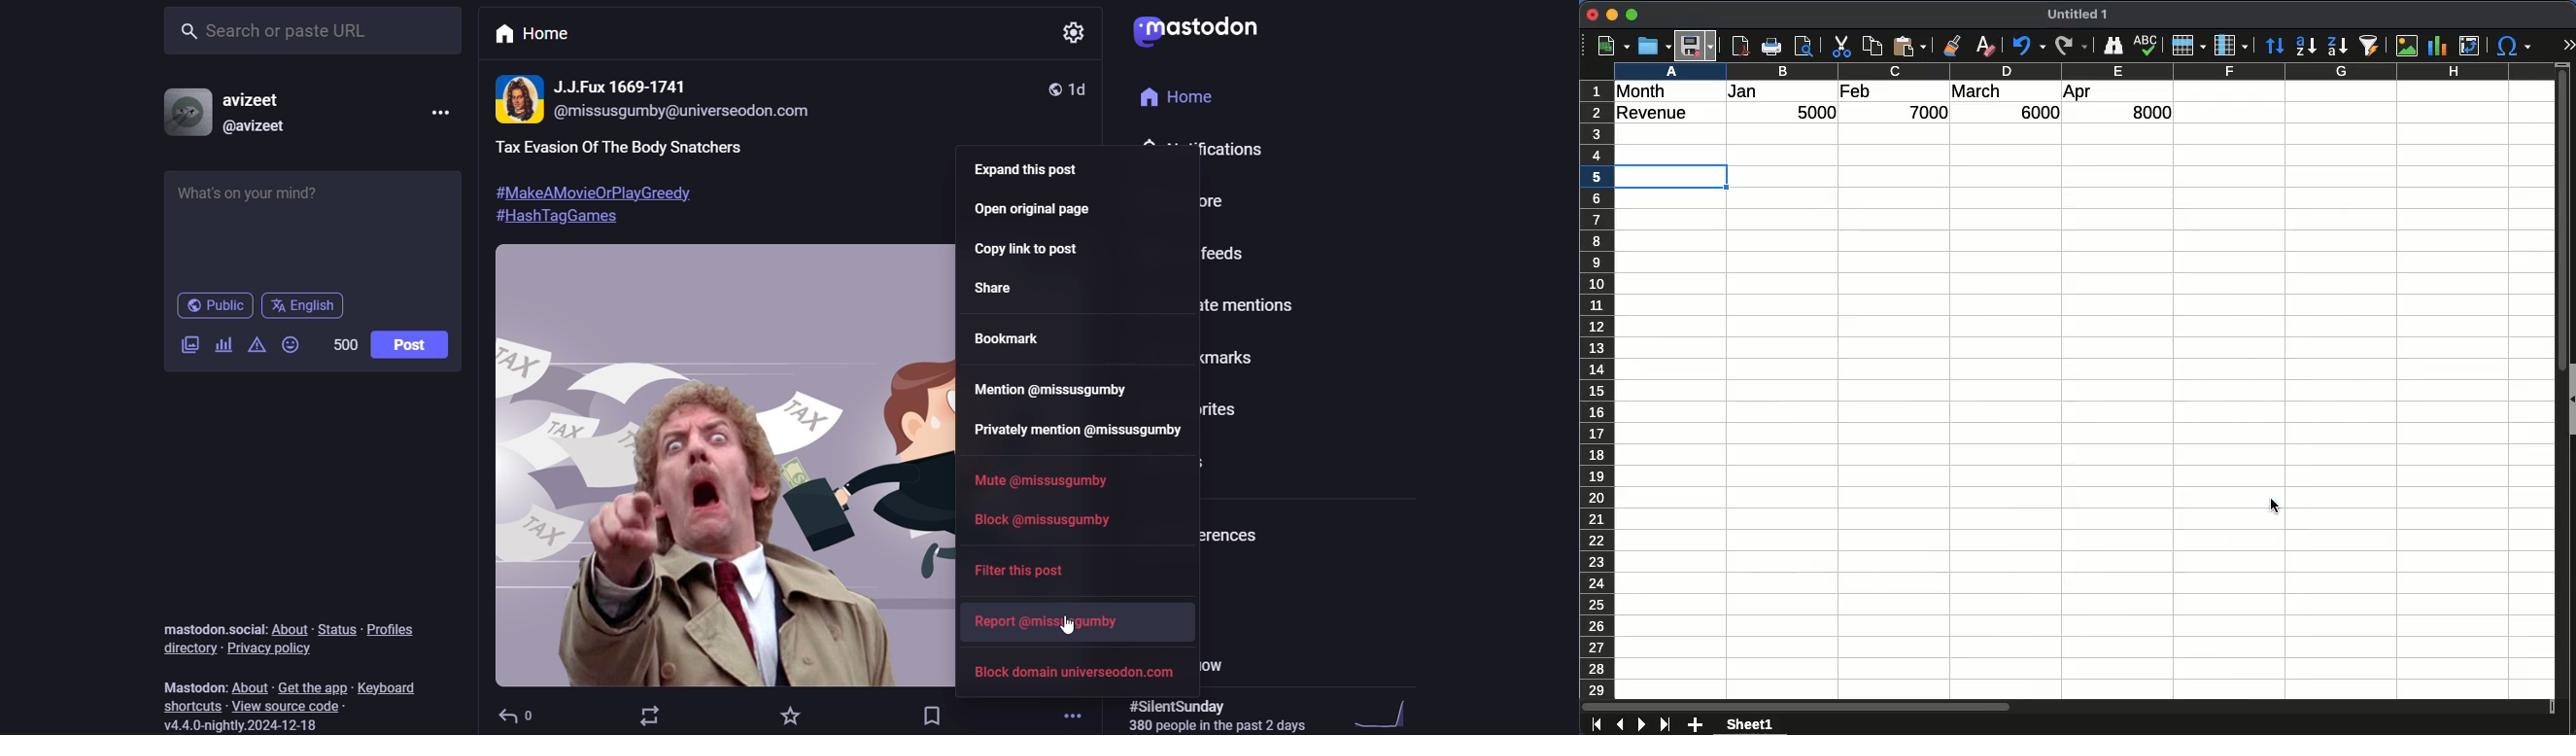 The height and width of the screenshot is (756, 2576). What do you see at coordinates (1665, 725) in the screenshot?
I see `last sheet` at bounding box center [1665, 725].